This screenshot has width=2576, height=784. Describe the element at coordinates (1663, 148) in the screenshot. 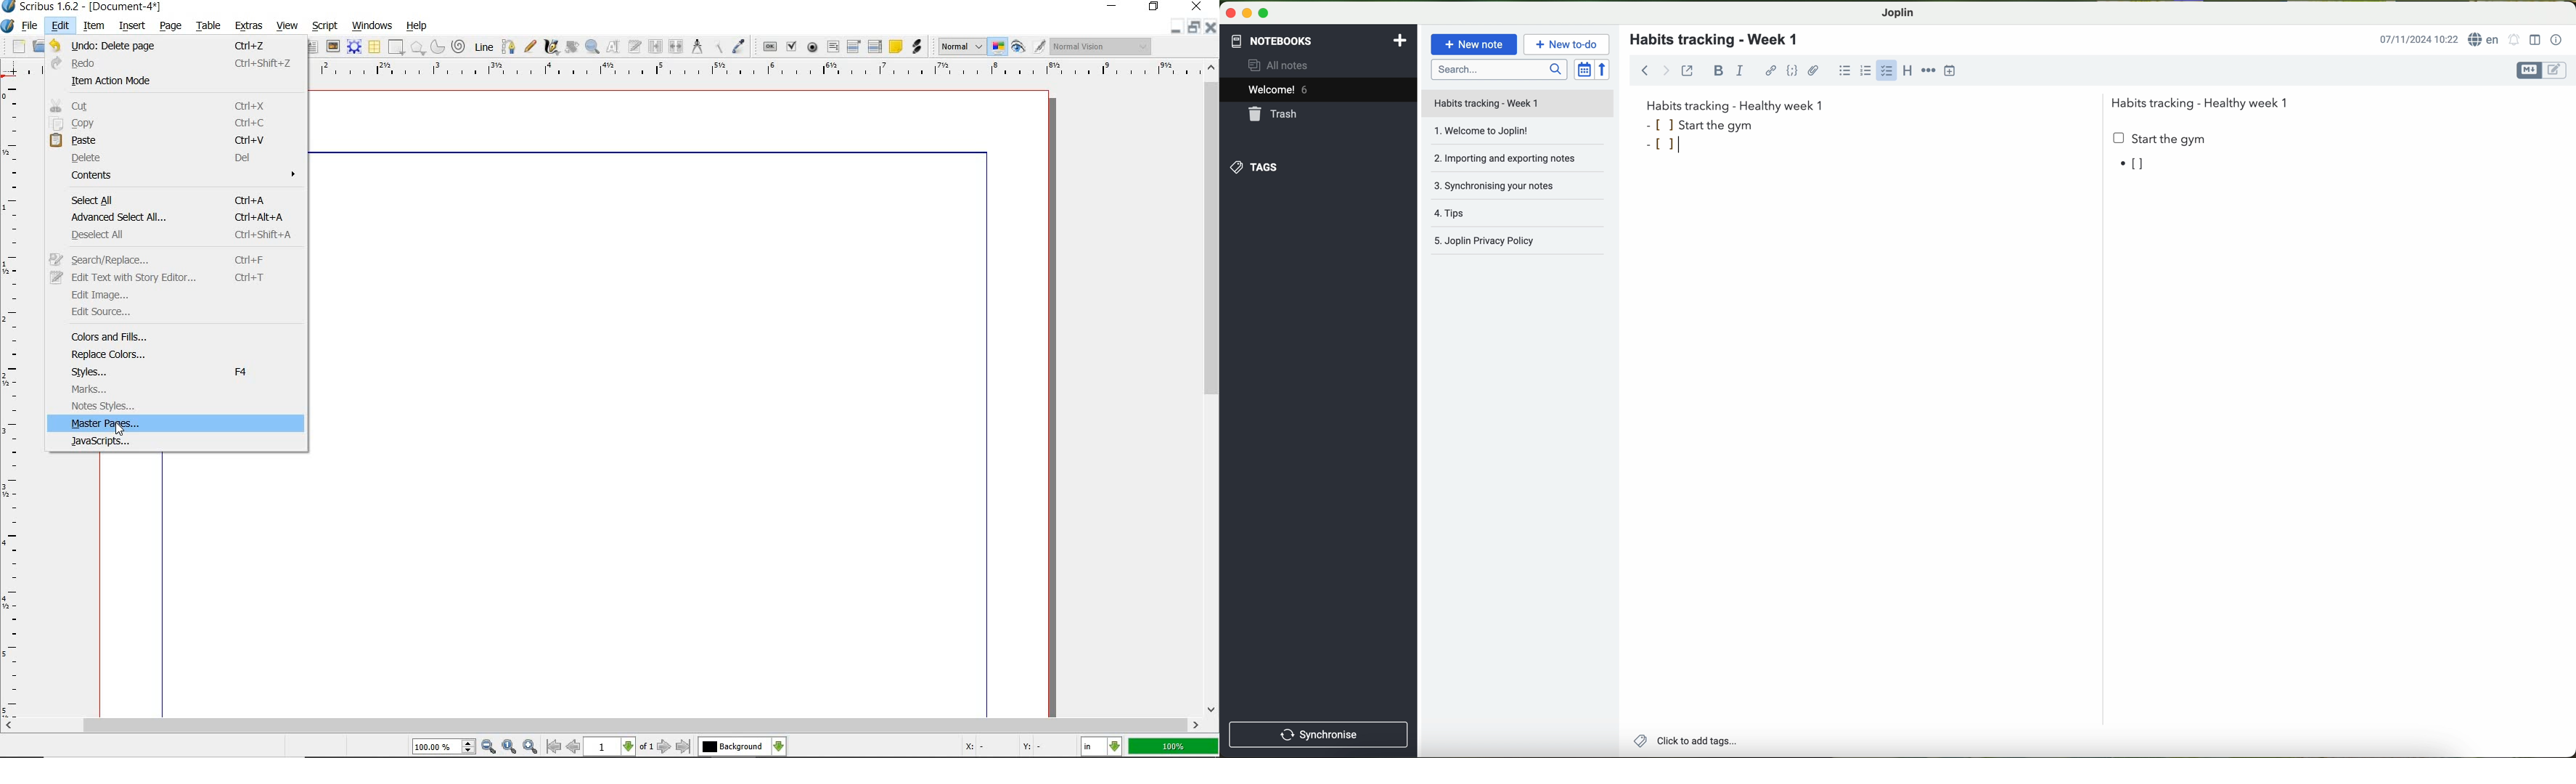

I see `bullet point` at that location.